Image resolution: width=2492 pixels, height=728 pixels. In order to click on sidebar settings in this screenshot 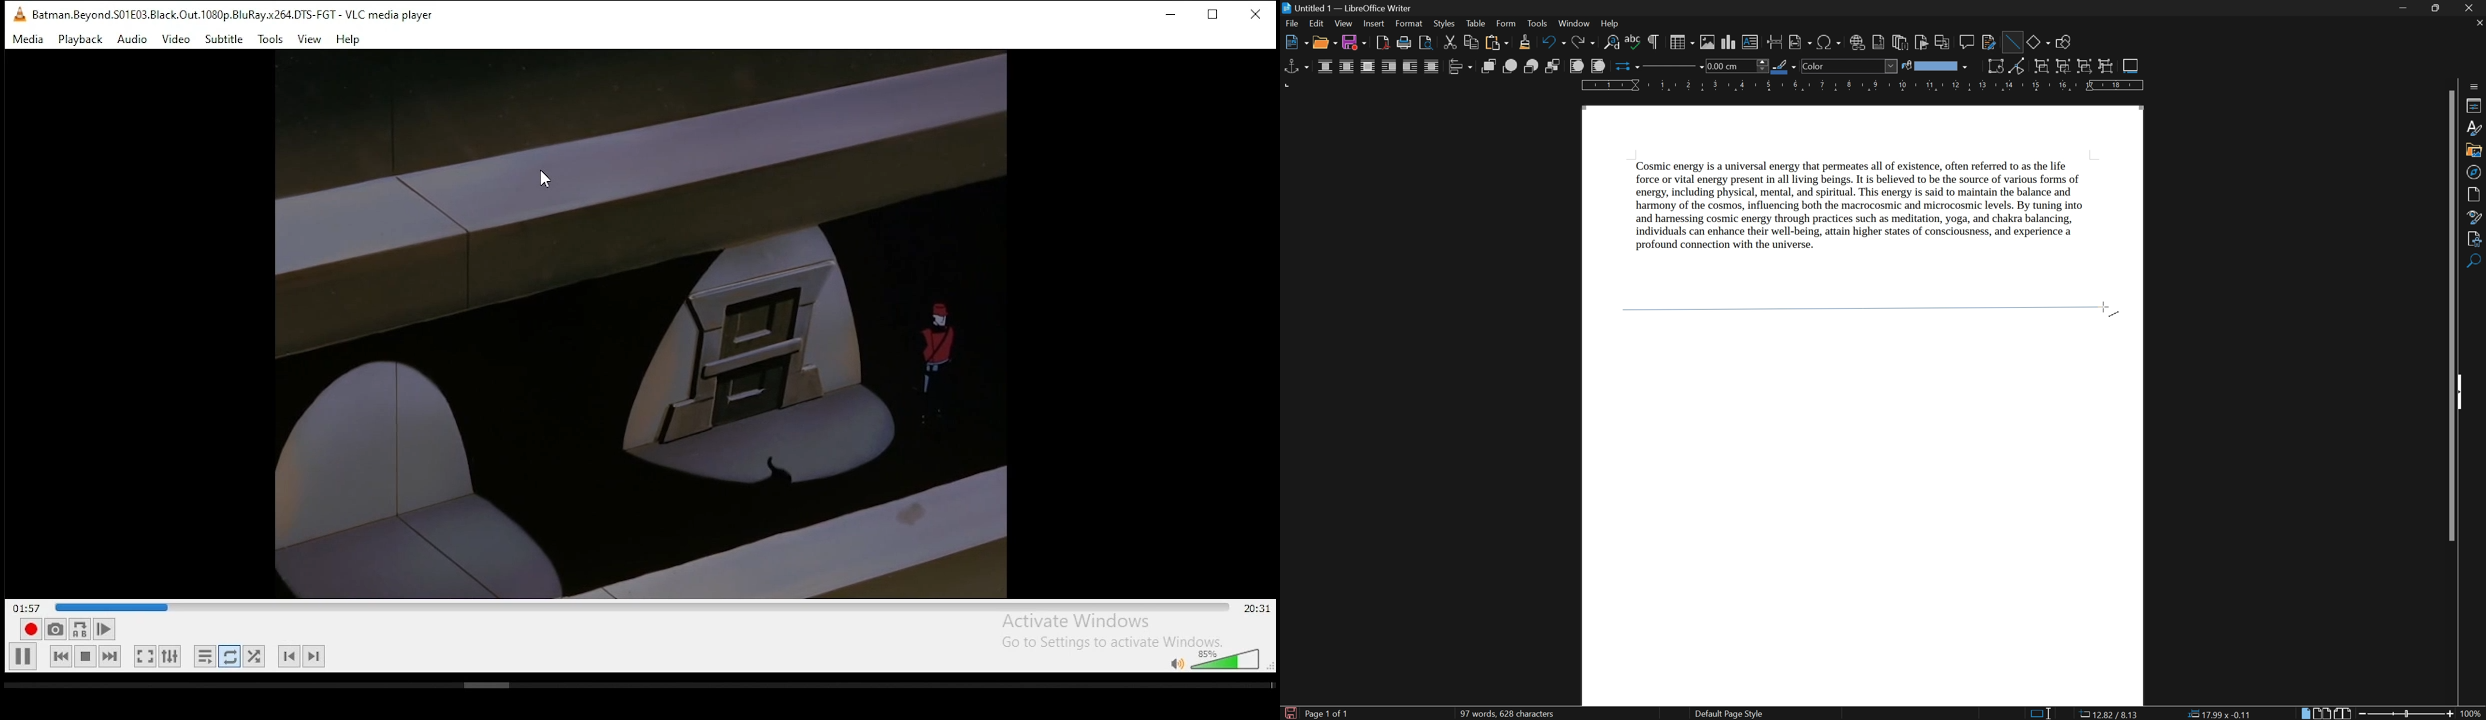, I will do `click(2475, 85)`.